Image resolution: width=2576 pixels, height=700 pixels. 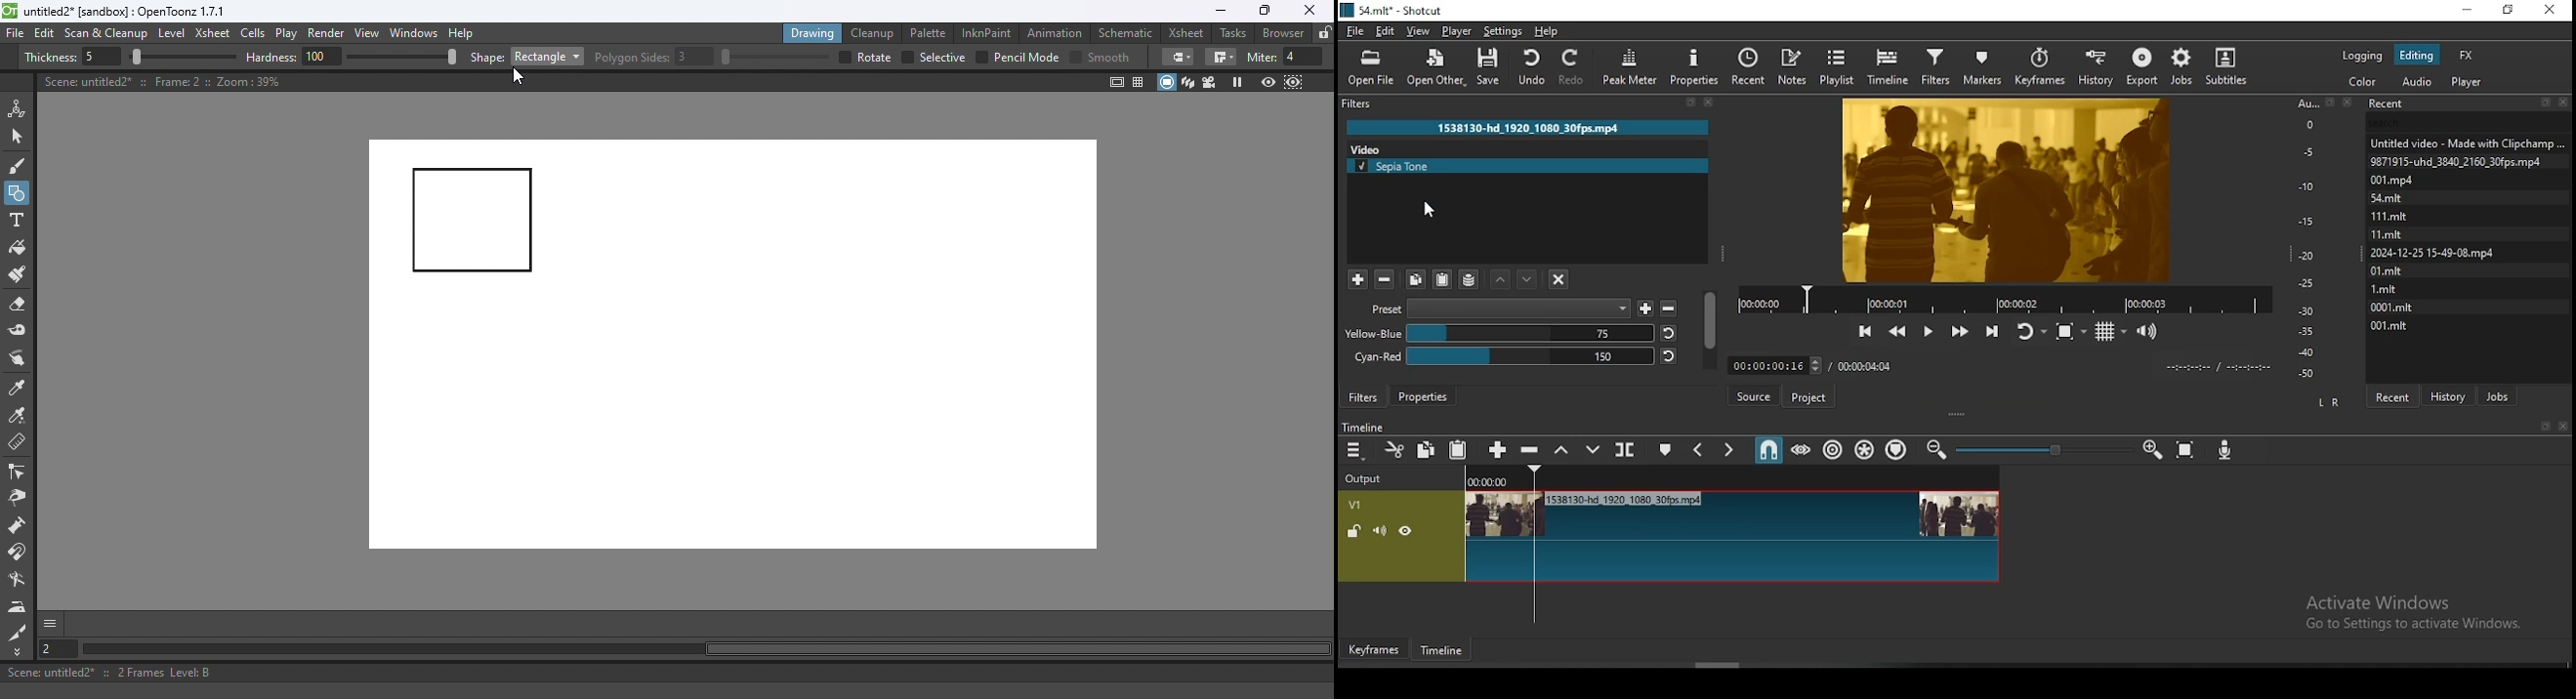 I want to click on sepia tone, so click(x=1527, y=167).